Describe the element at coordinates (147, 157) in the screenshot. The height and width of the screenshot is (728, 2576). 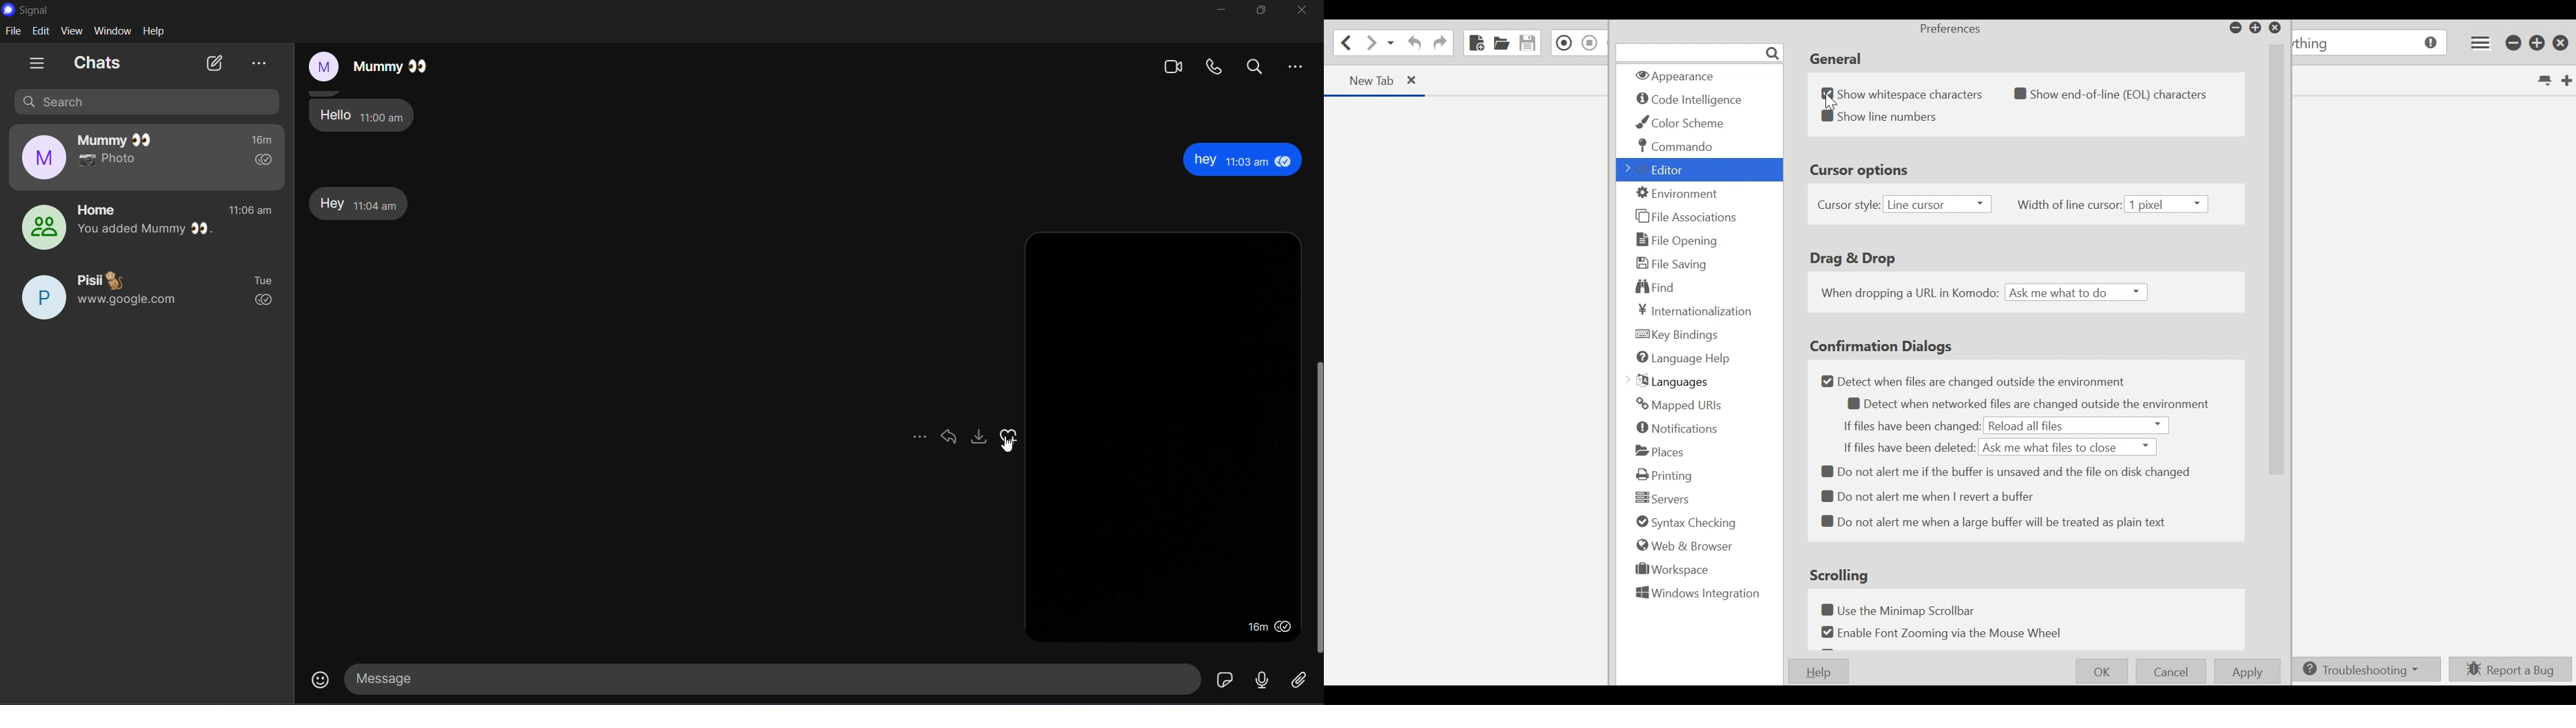
I see `mummy chat` at that location.